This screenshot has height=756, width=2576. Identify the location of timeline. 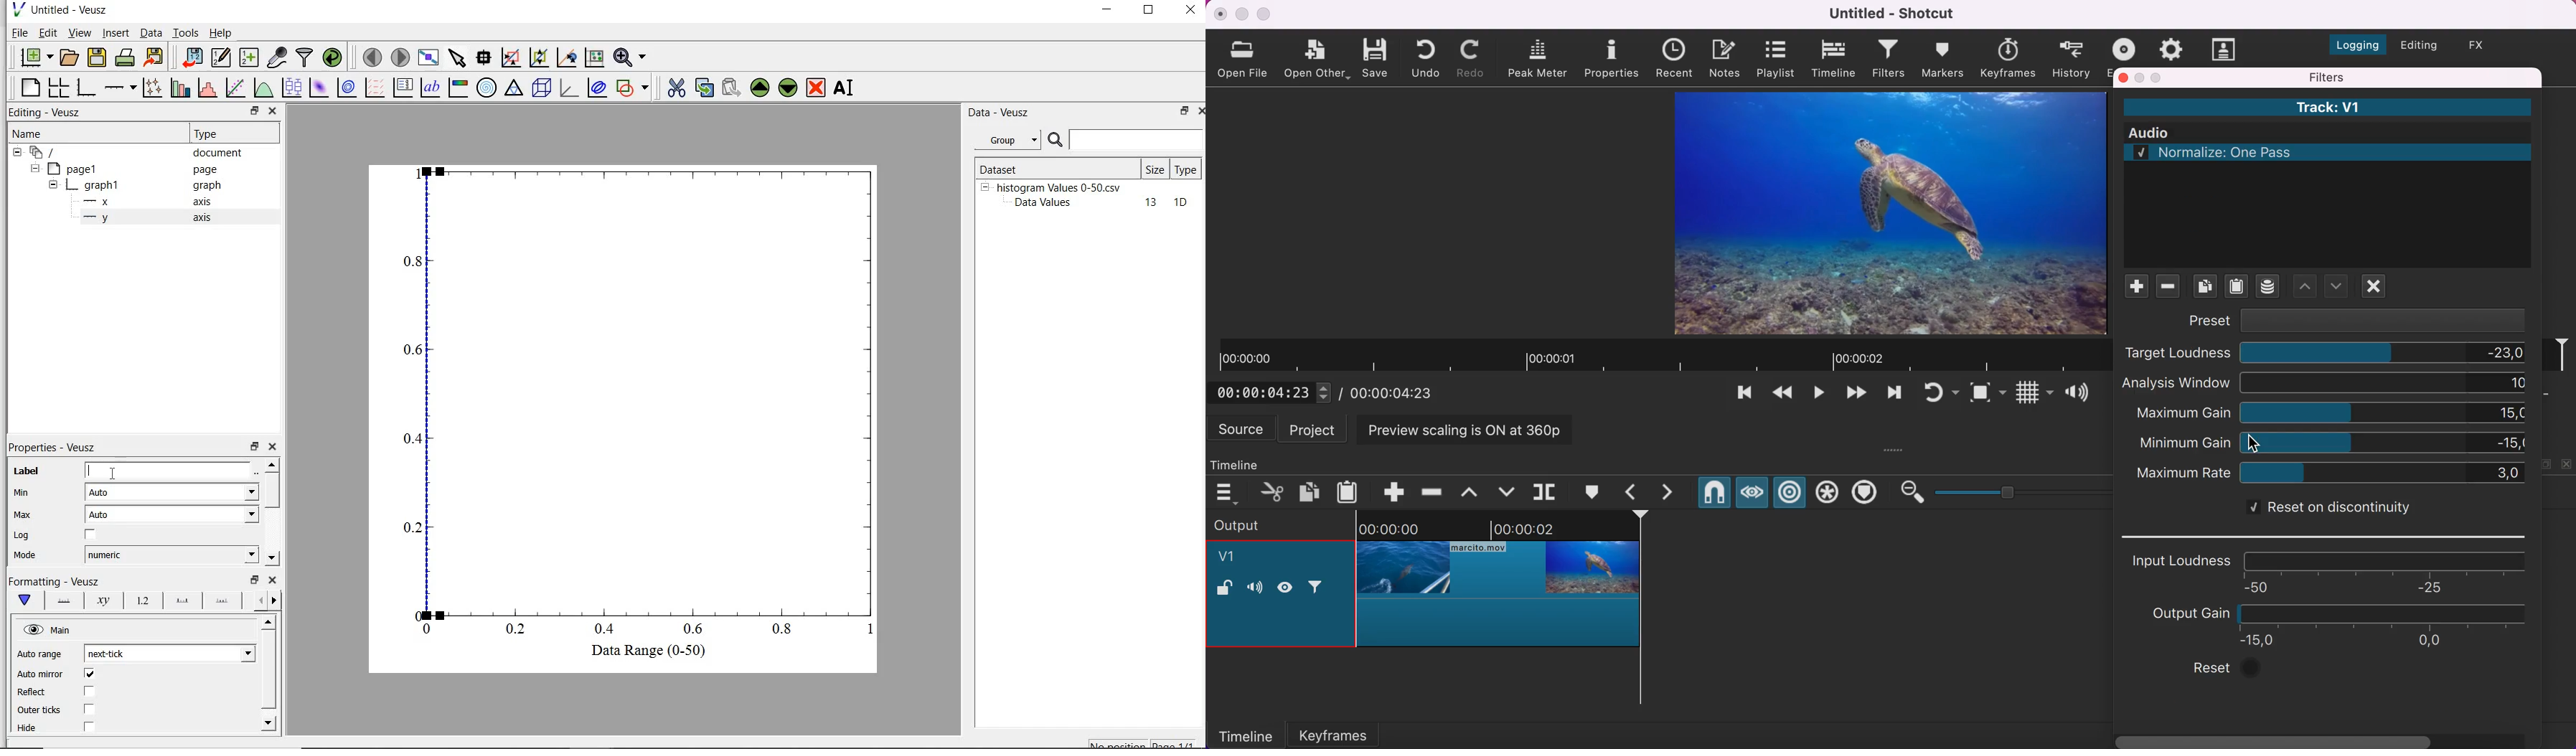
(1245, 735).